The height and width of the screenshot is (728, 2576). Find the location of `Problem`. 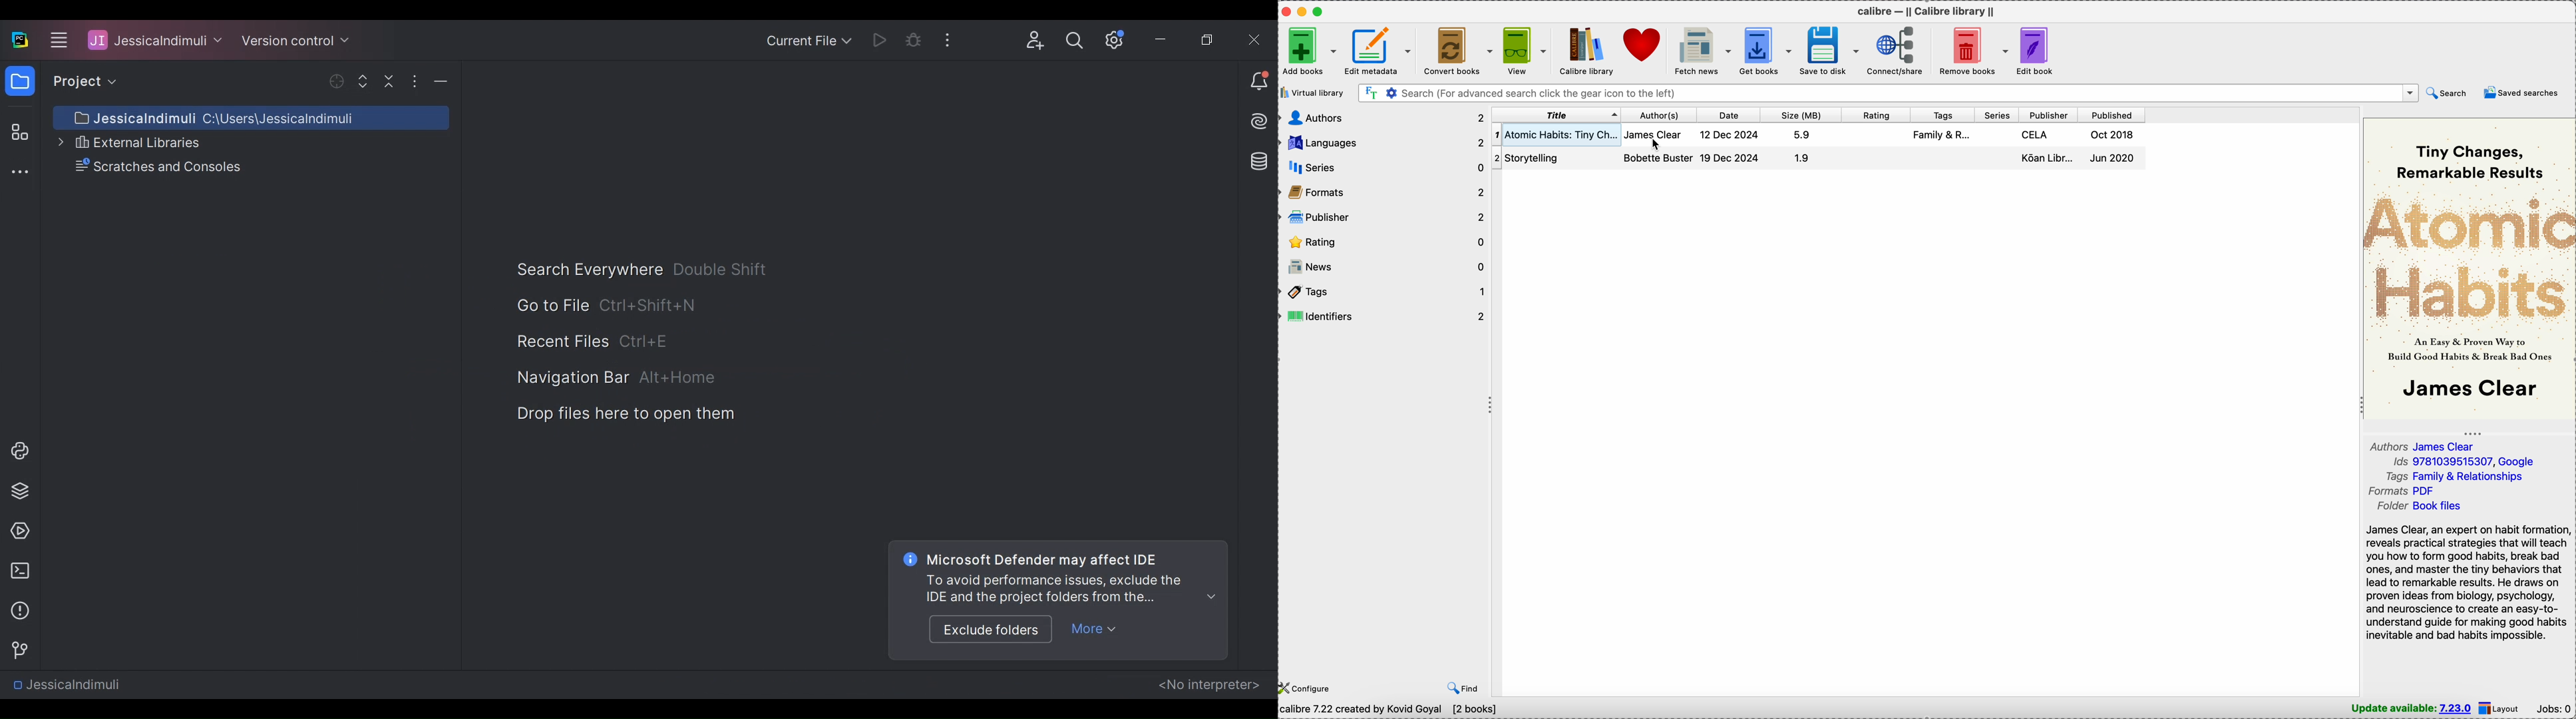

Problem is located at coordinates (19, 610).